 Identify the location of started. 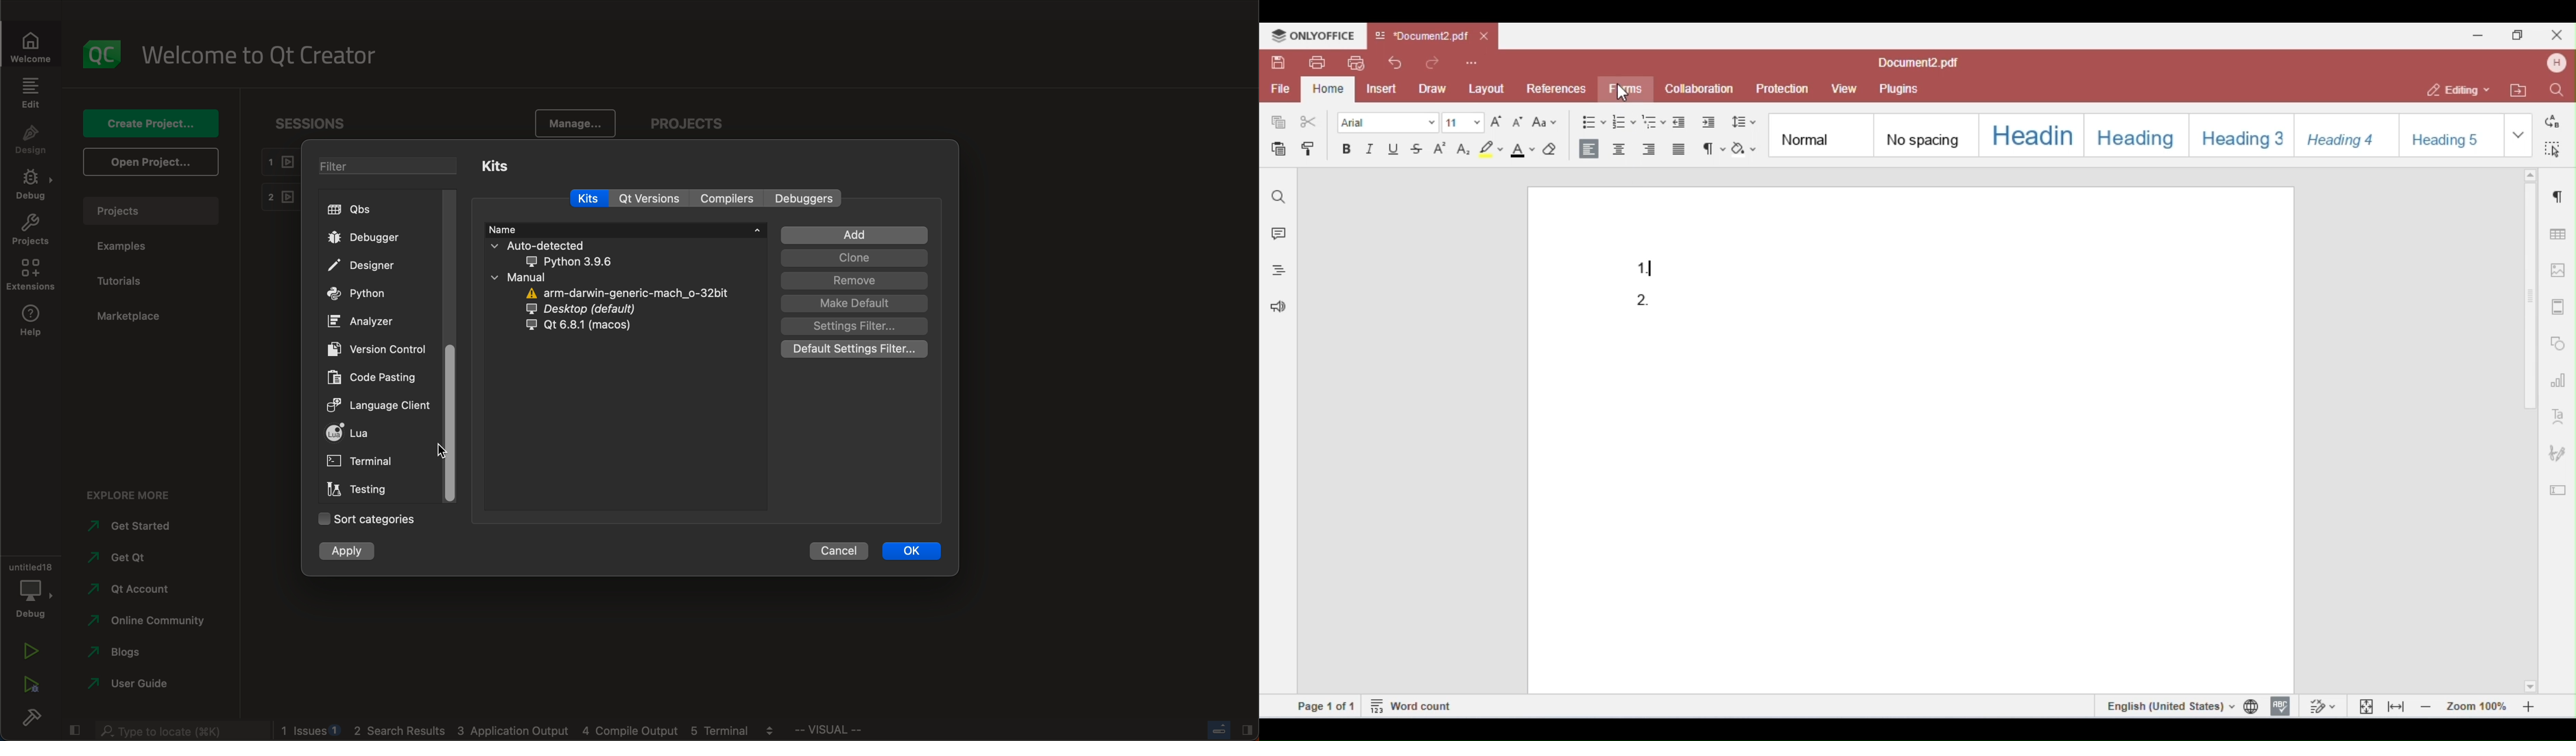
(137, 527).